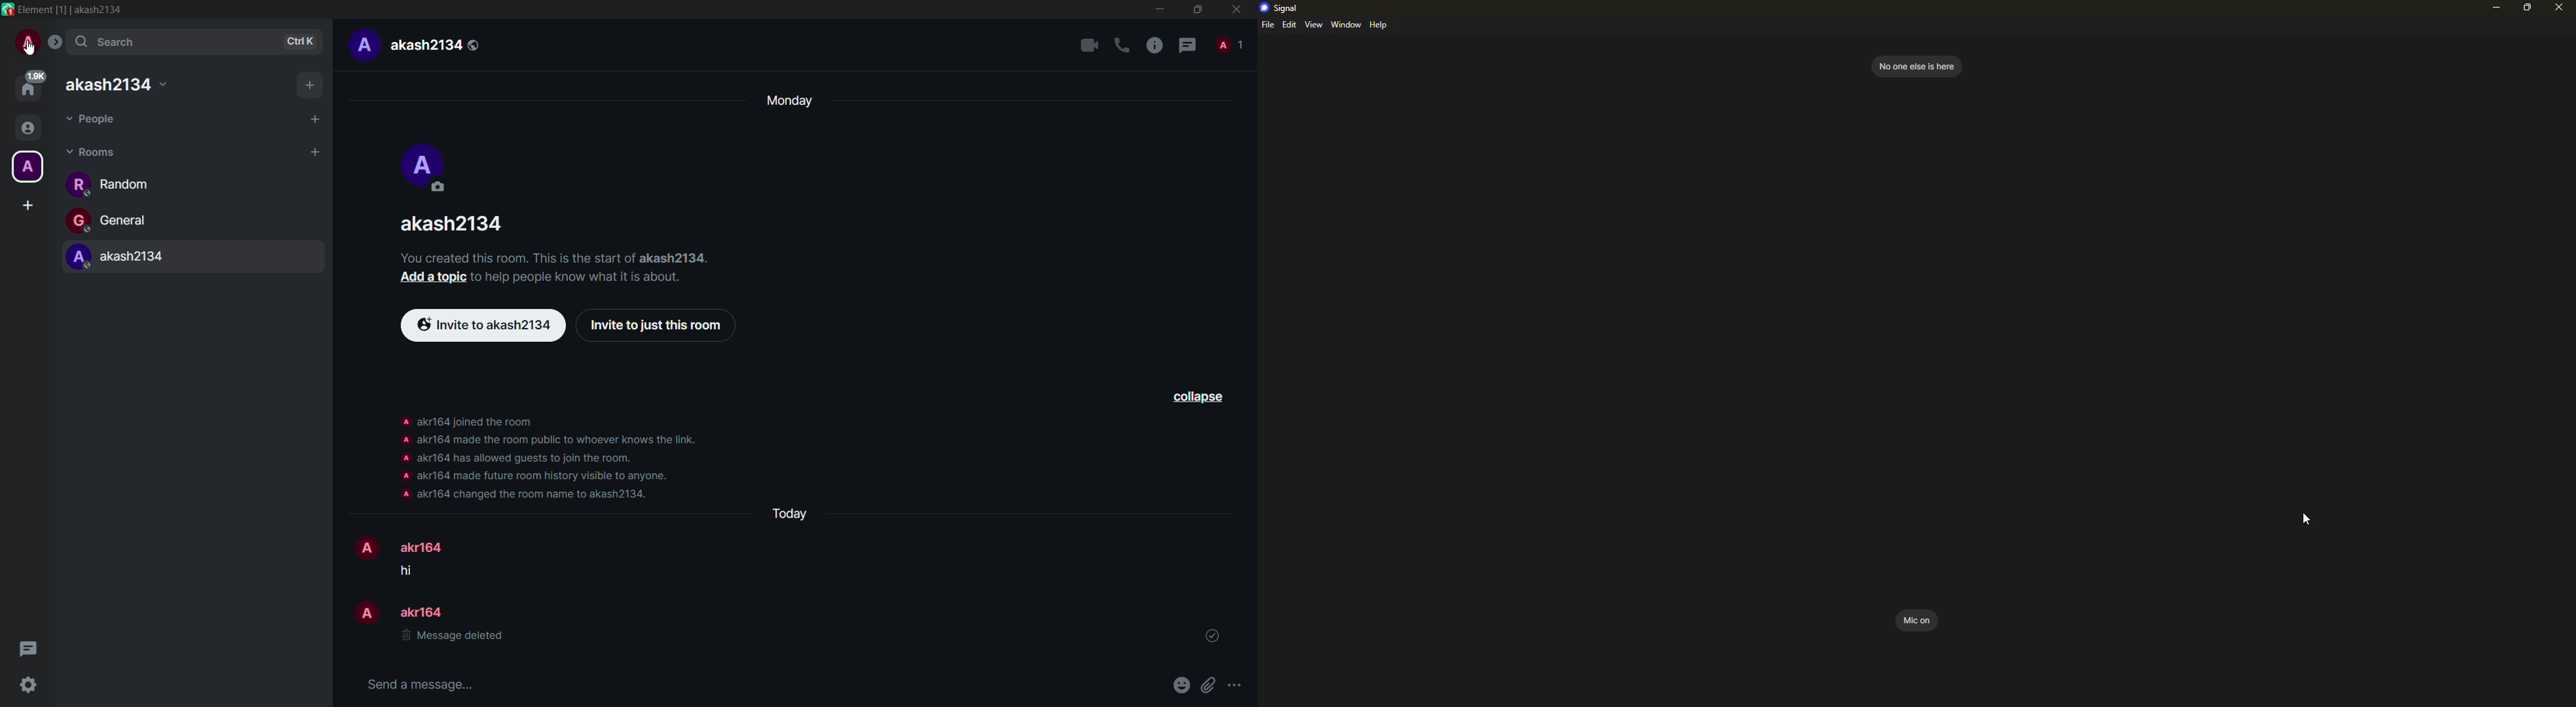 The height and width of the screenshot is (728, 2576). Describe the element at coordinates (92, 9) in the screenshot. I see `[1] | akash2134` at that location.